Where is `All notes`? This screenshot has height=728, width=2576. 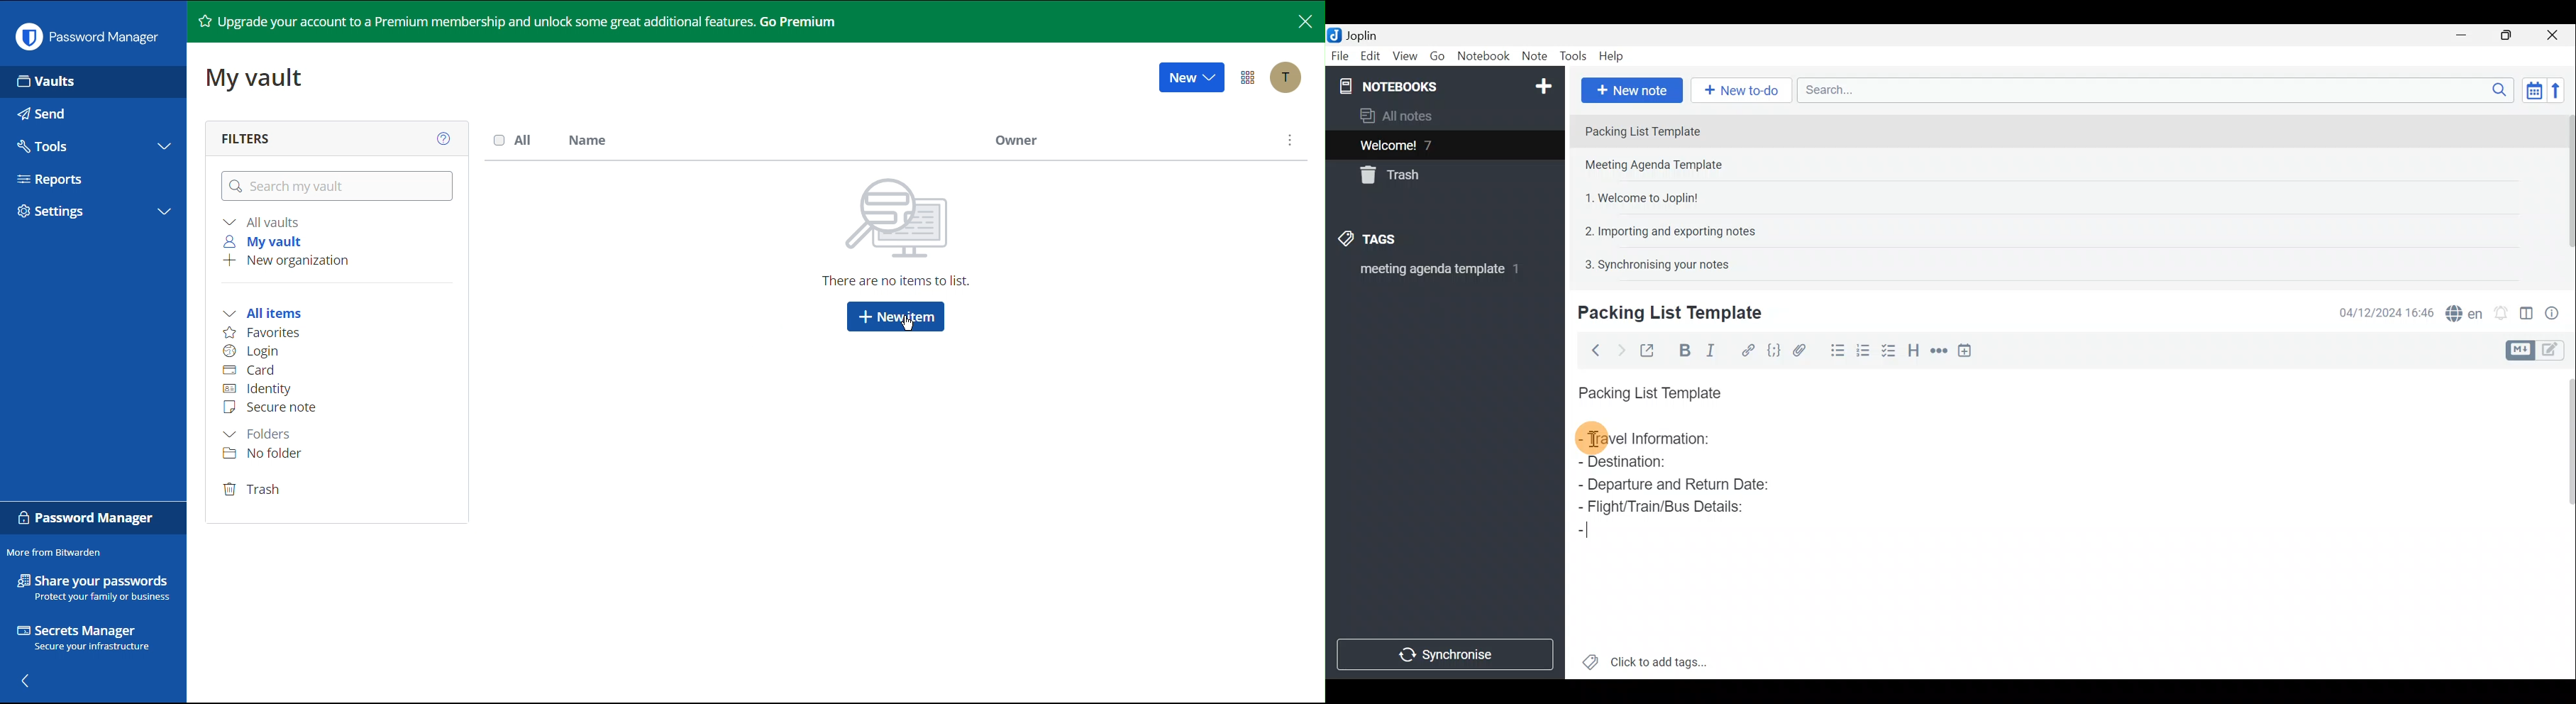 All notes is located at coordinates (1401, 115).